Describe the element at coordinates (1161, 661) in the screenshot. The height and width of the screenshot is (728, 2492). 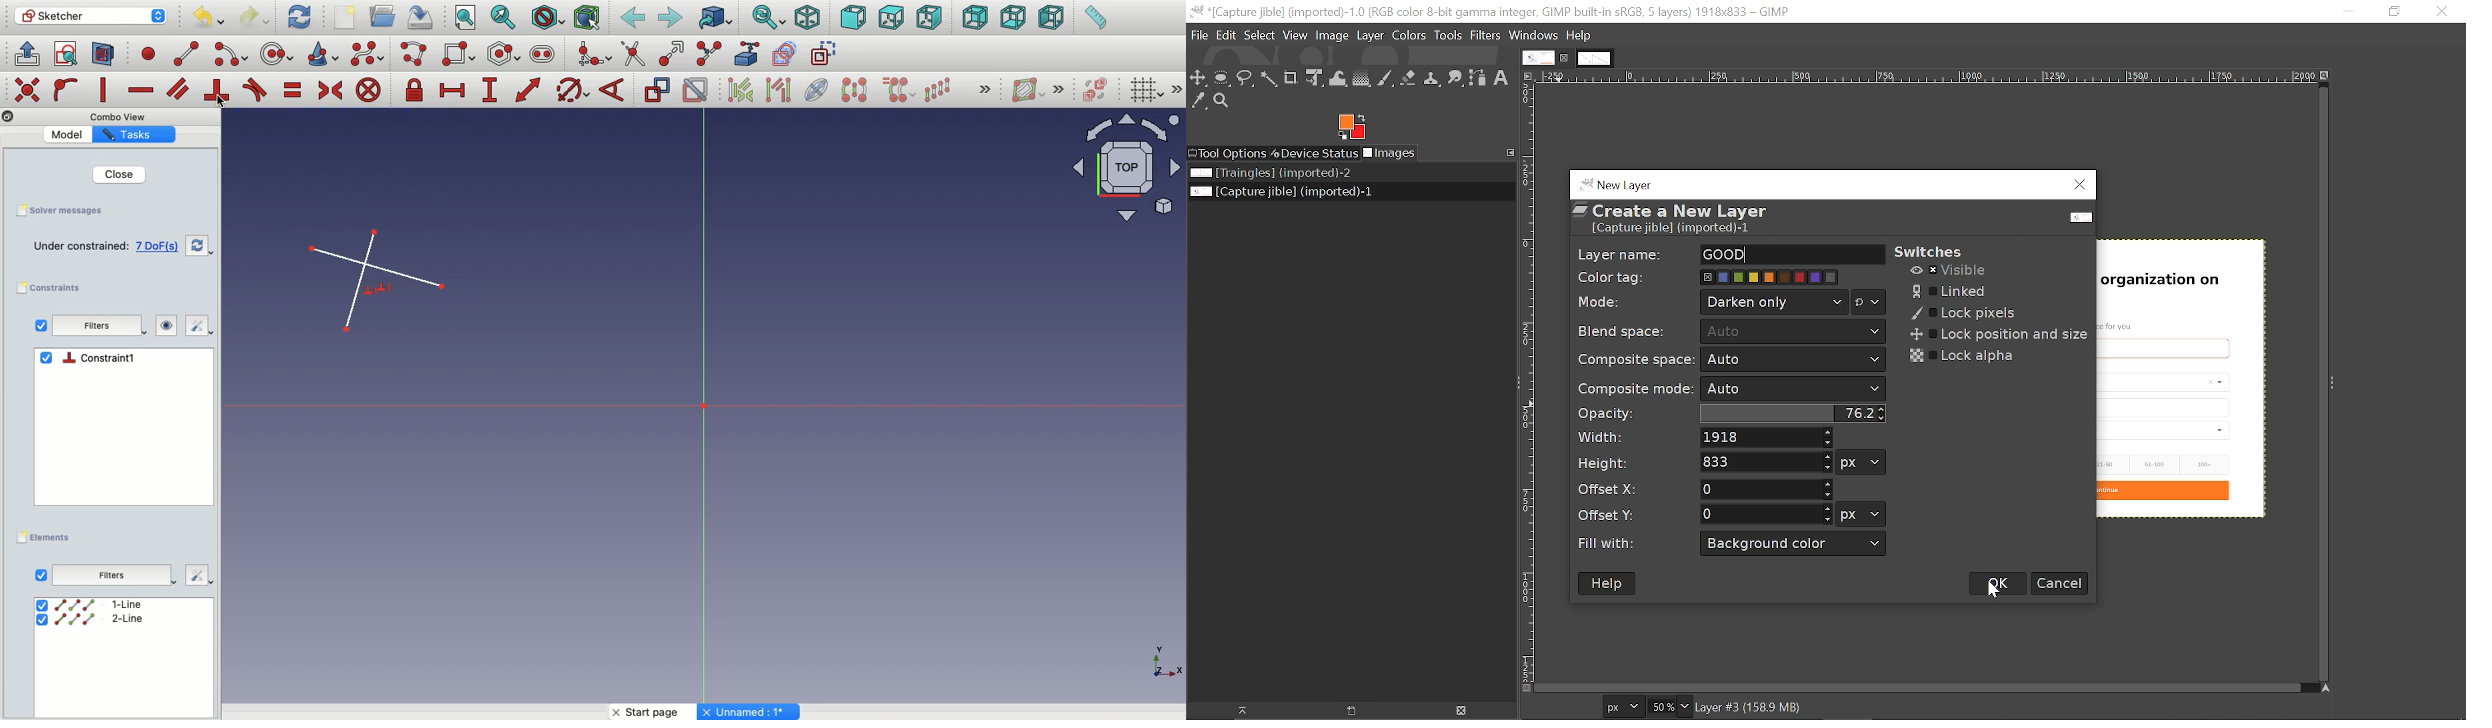
I see `` at that location.